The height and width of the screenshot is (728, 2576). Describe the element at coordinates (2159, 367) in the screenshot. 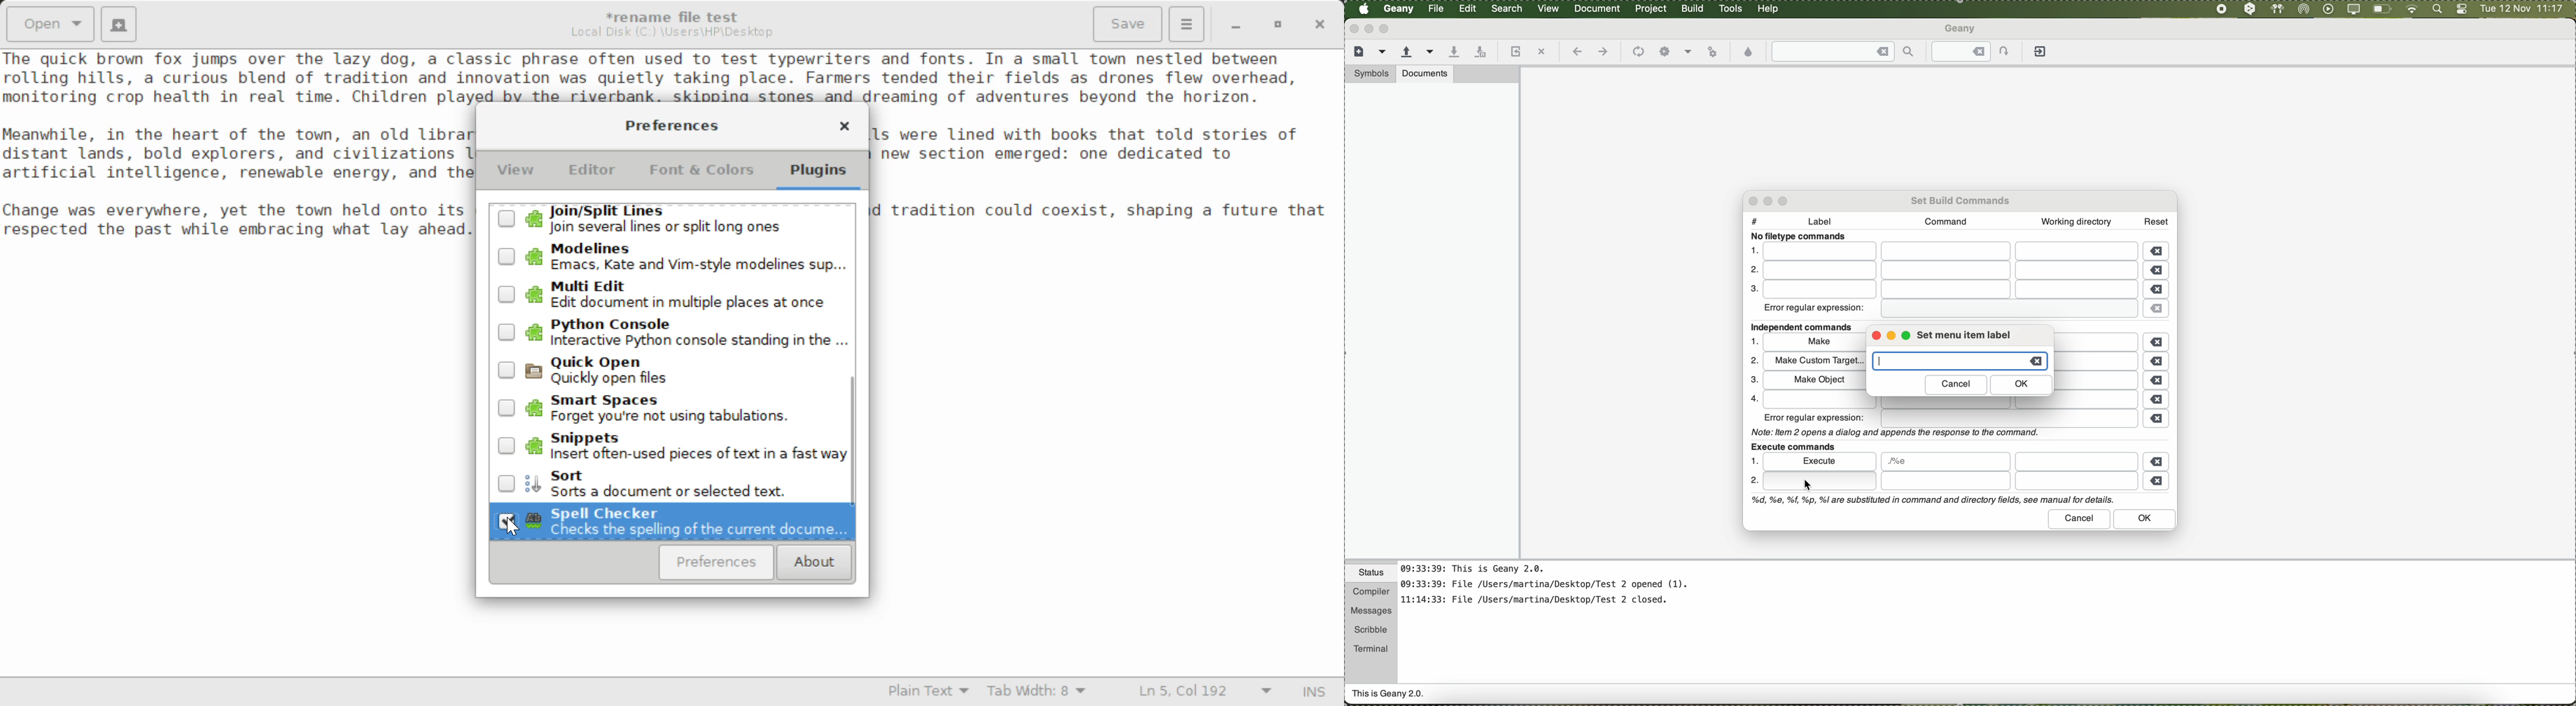

I see `remove buttons` at that location.